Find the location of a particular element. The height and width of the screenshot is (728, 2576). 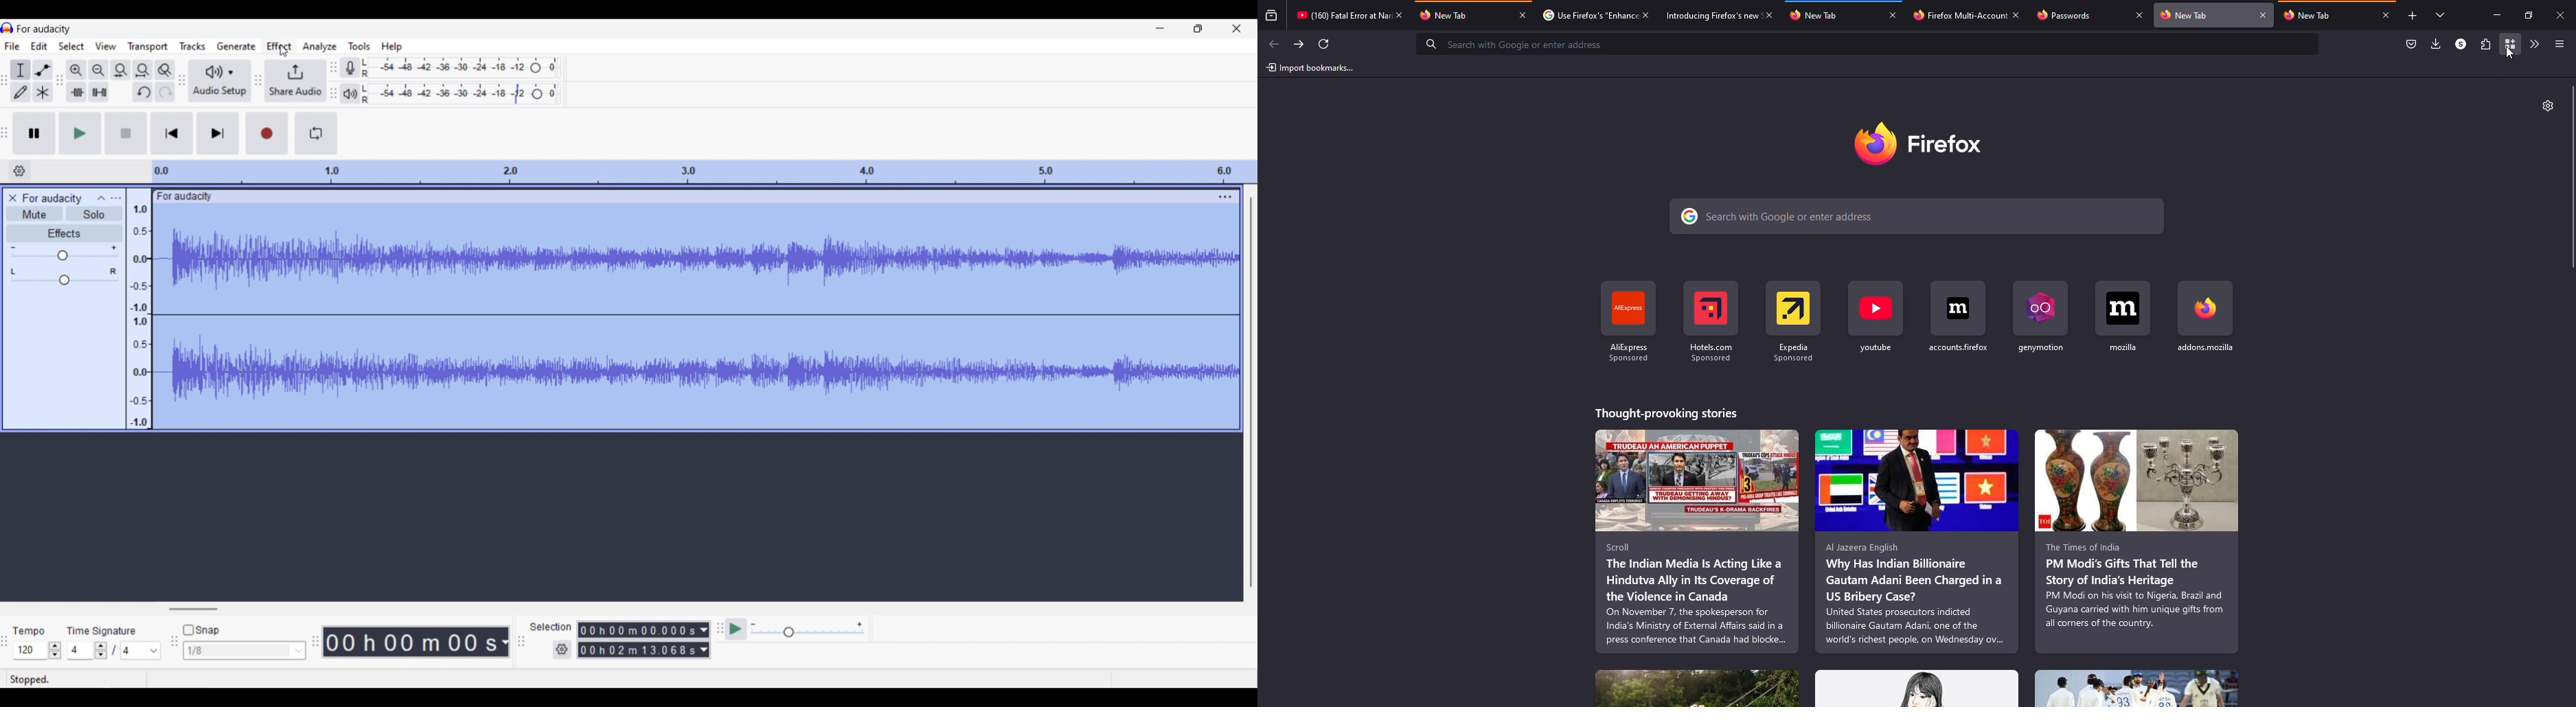

view recent is located at coordinates (1271, 16).